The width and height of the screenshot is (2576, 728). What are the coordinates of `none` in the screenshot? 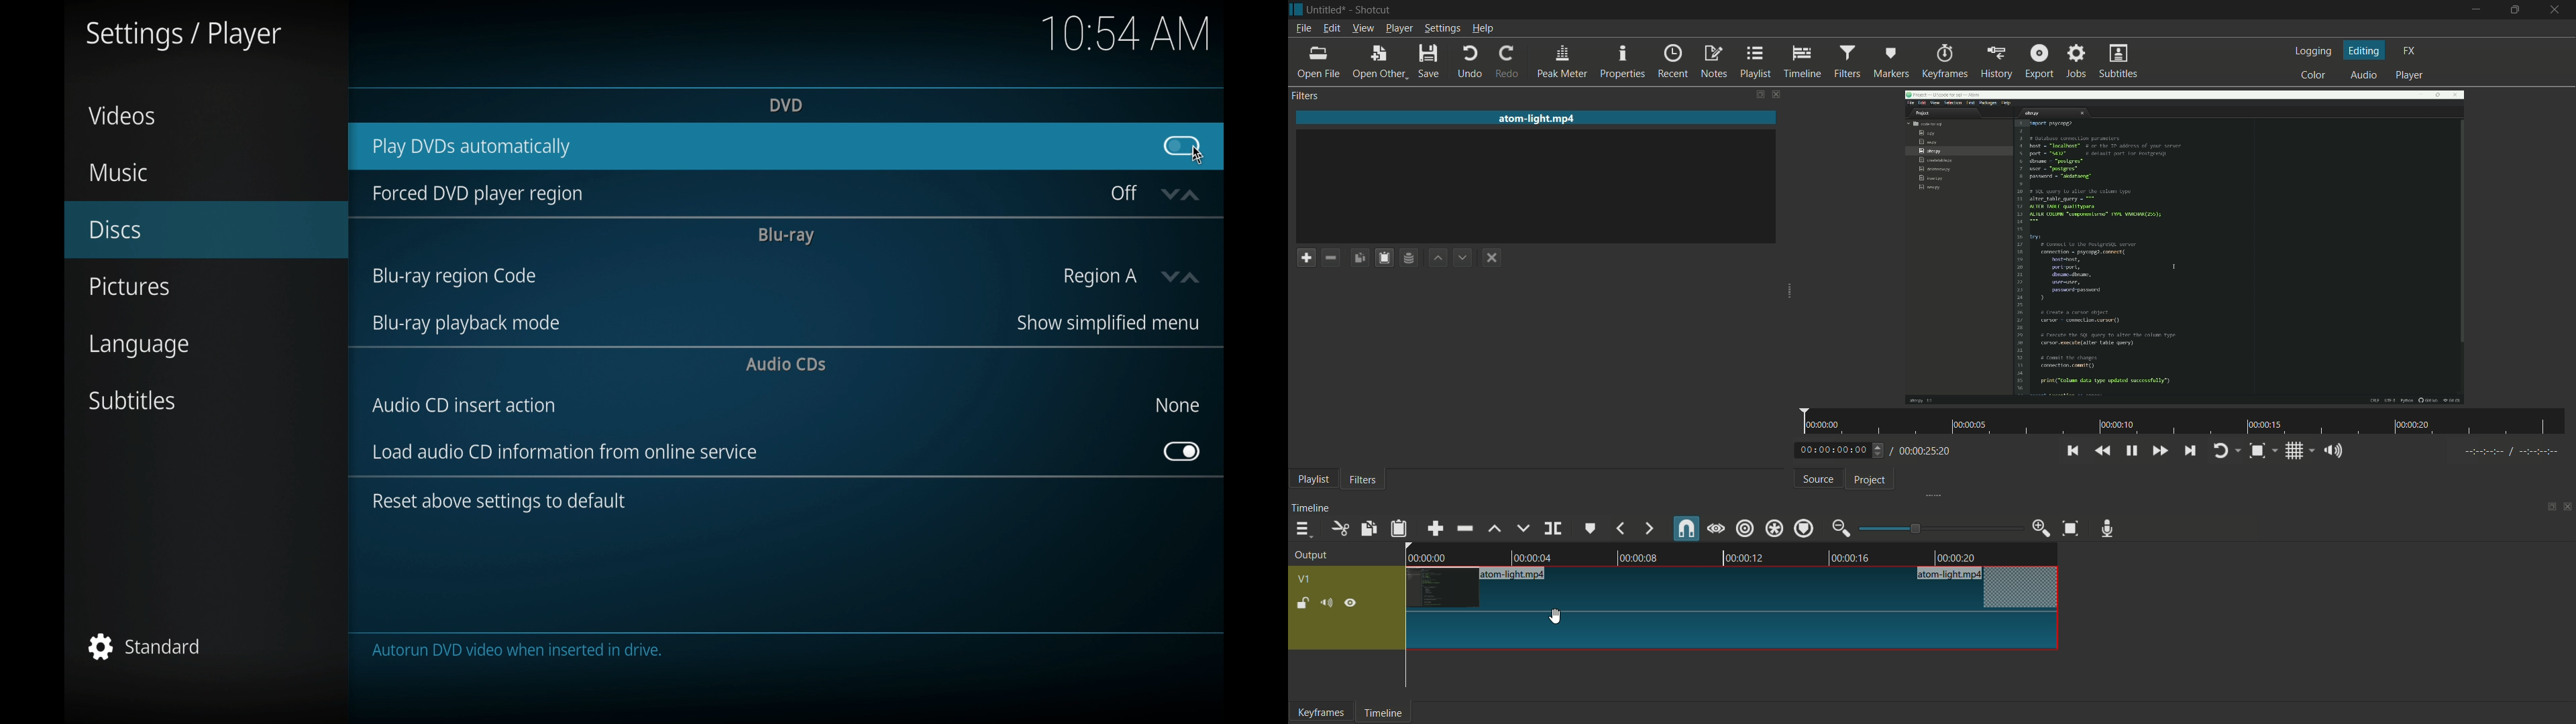 It's located at (1177, 405).